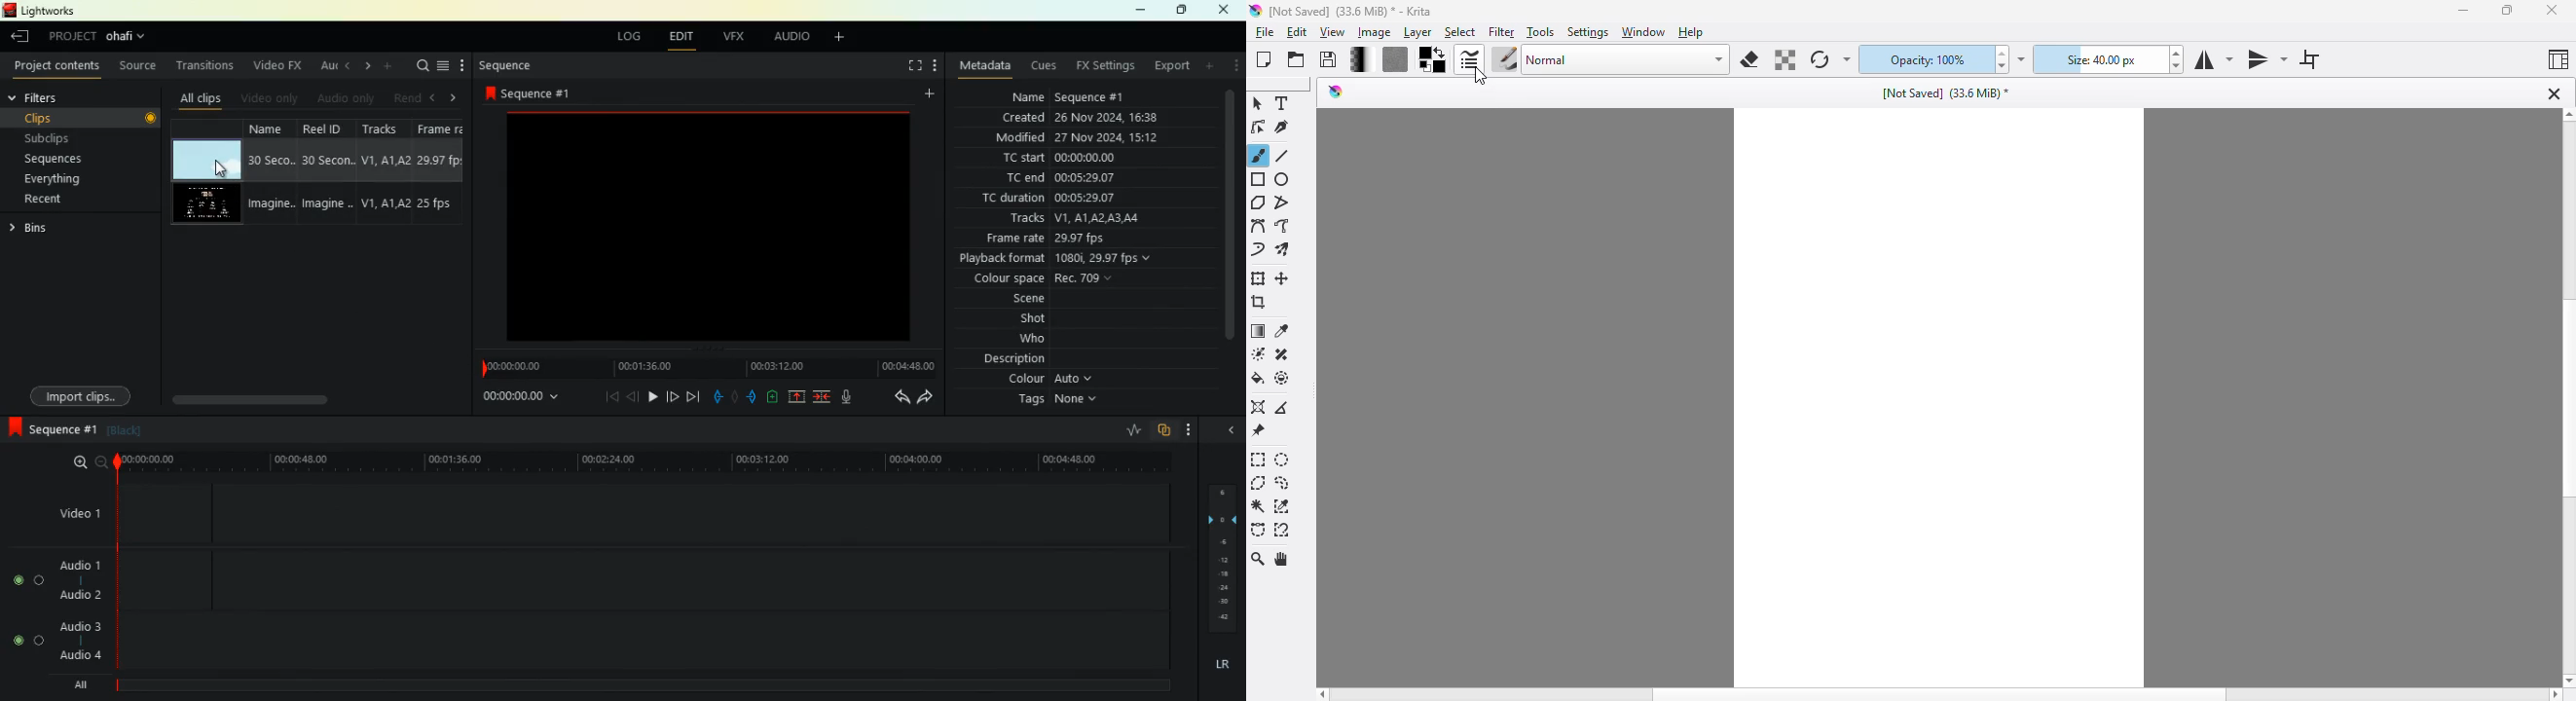 This screenshot has width=2576, height=728. Describe the element at coordinates (1189, 429) in the screenshot. I see `more` at that location.